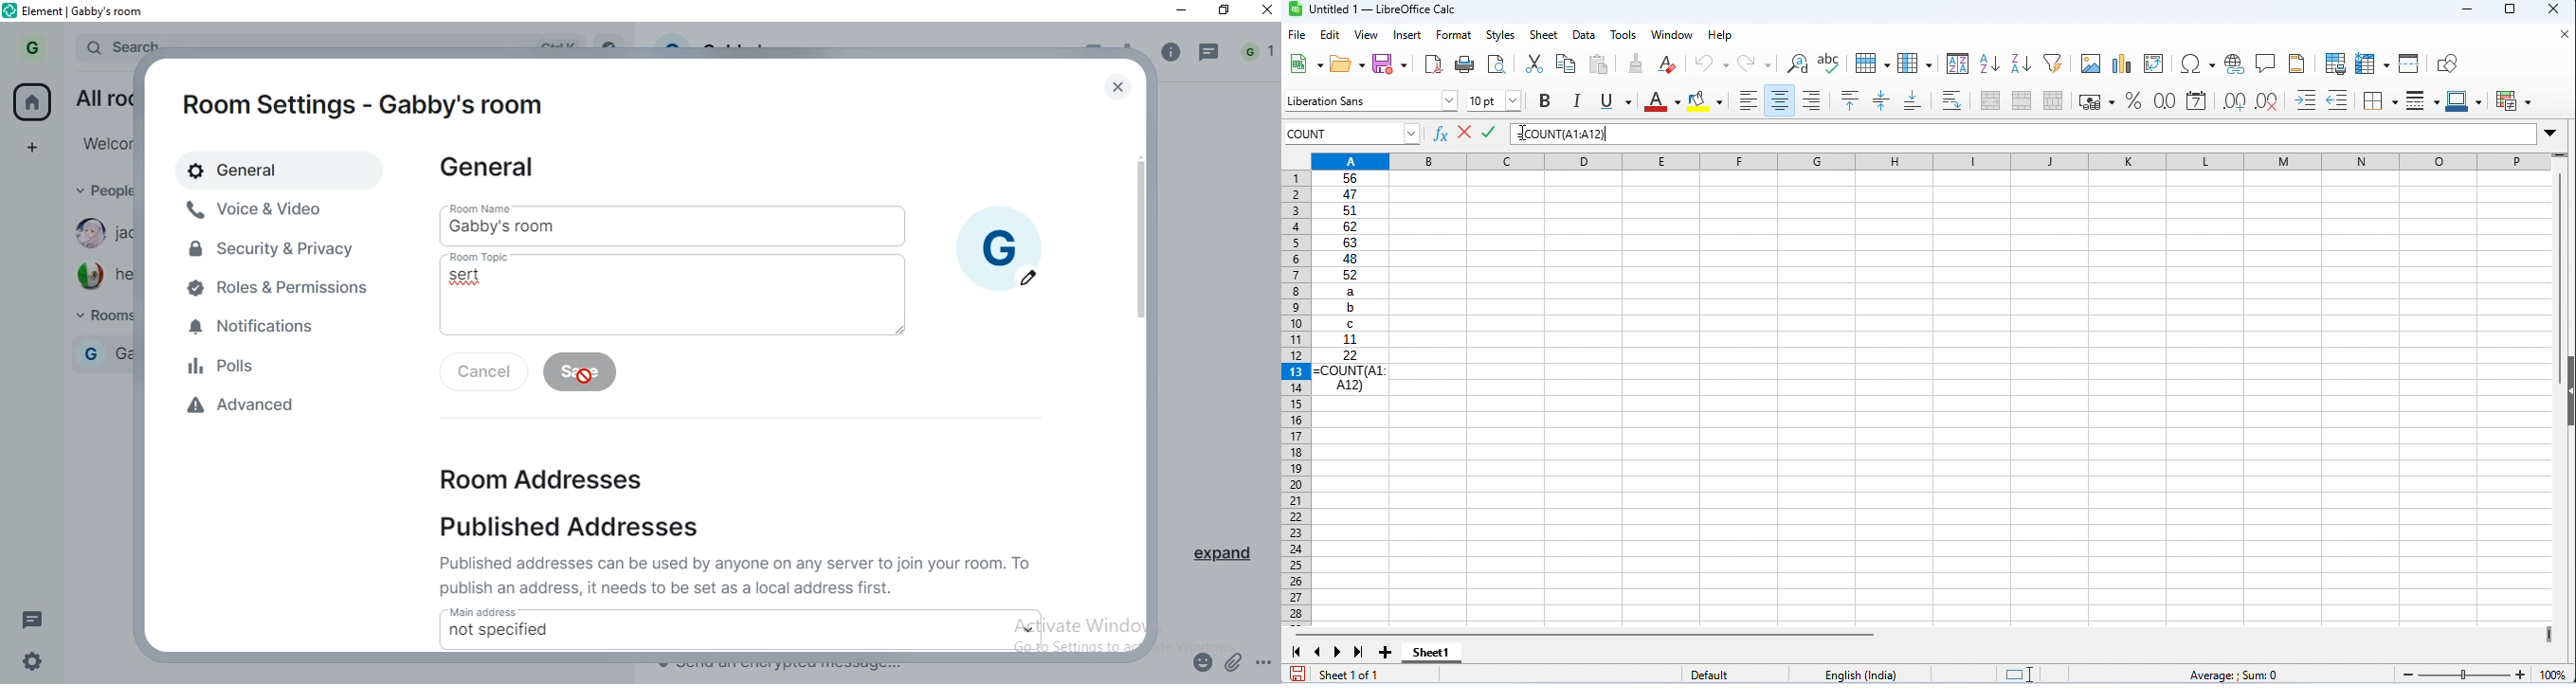 The image size is (2576, 700). I want to click on notification, so click(1258, 54).